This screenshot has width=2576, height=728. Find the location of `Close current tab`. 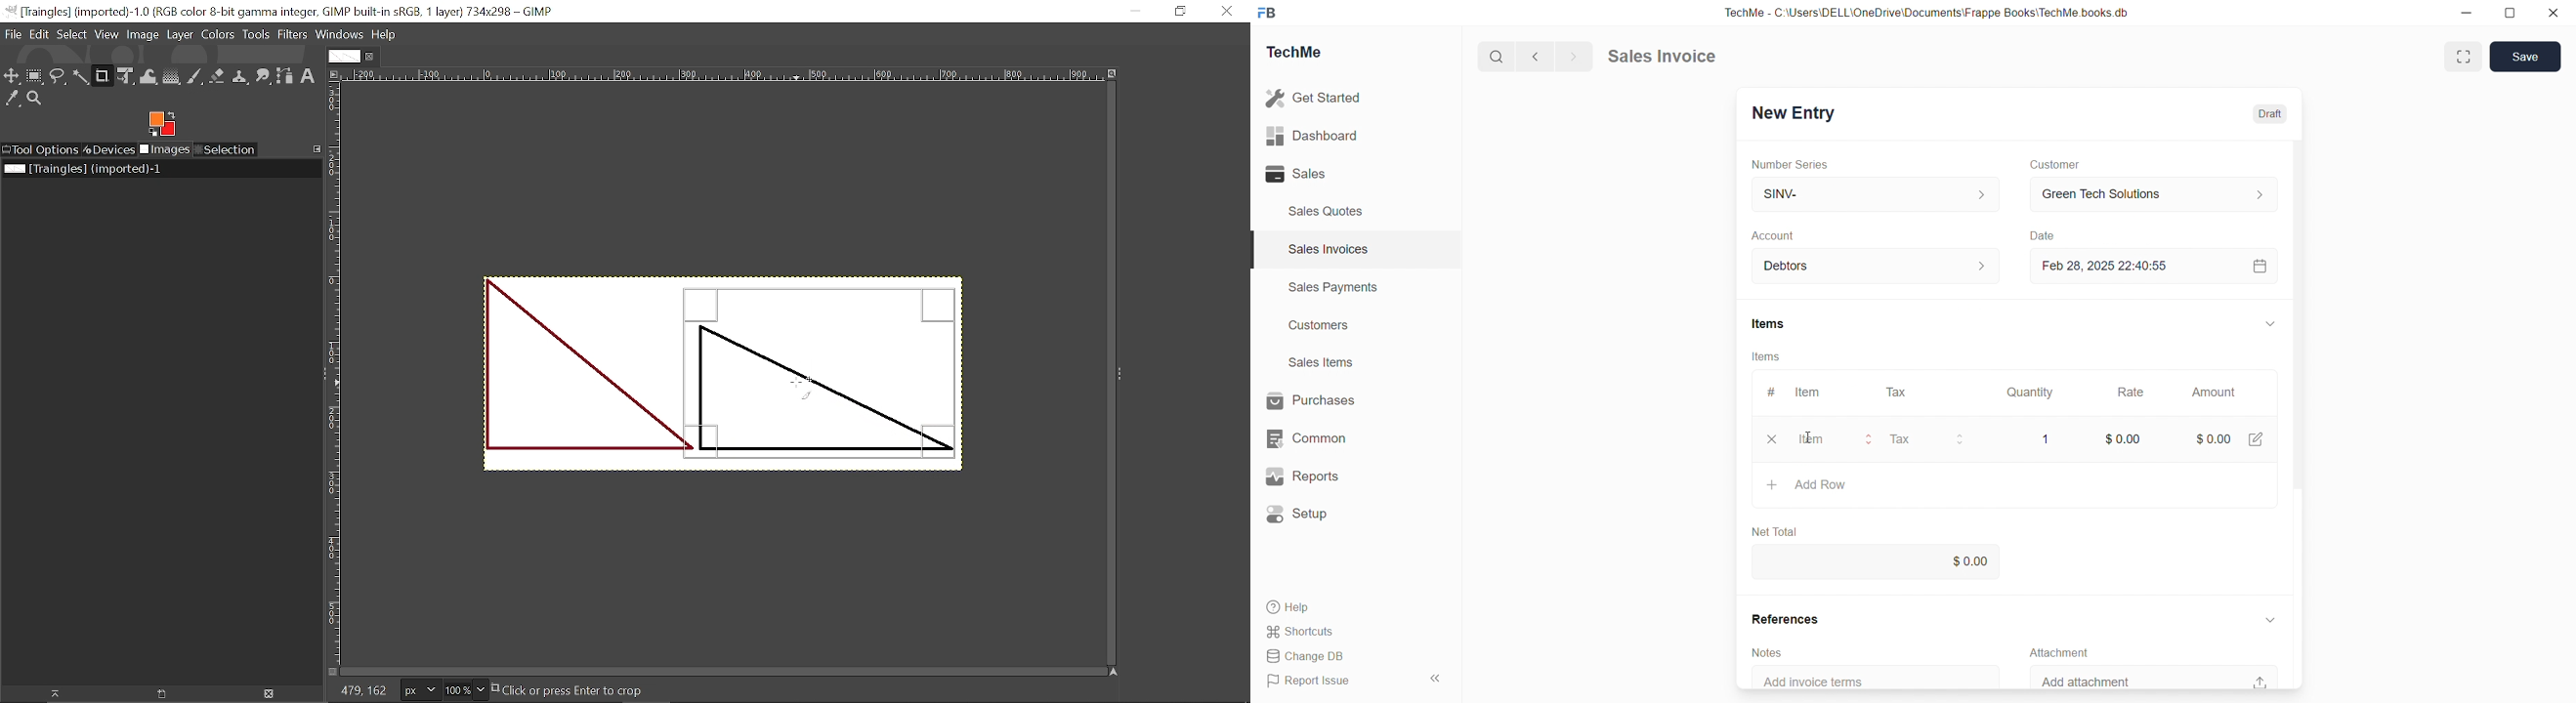

Close current tab is located at coordinates (370, 56).